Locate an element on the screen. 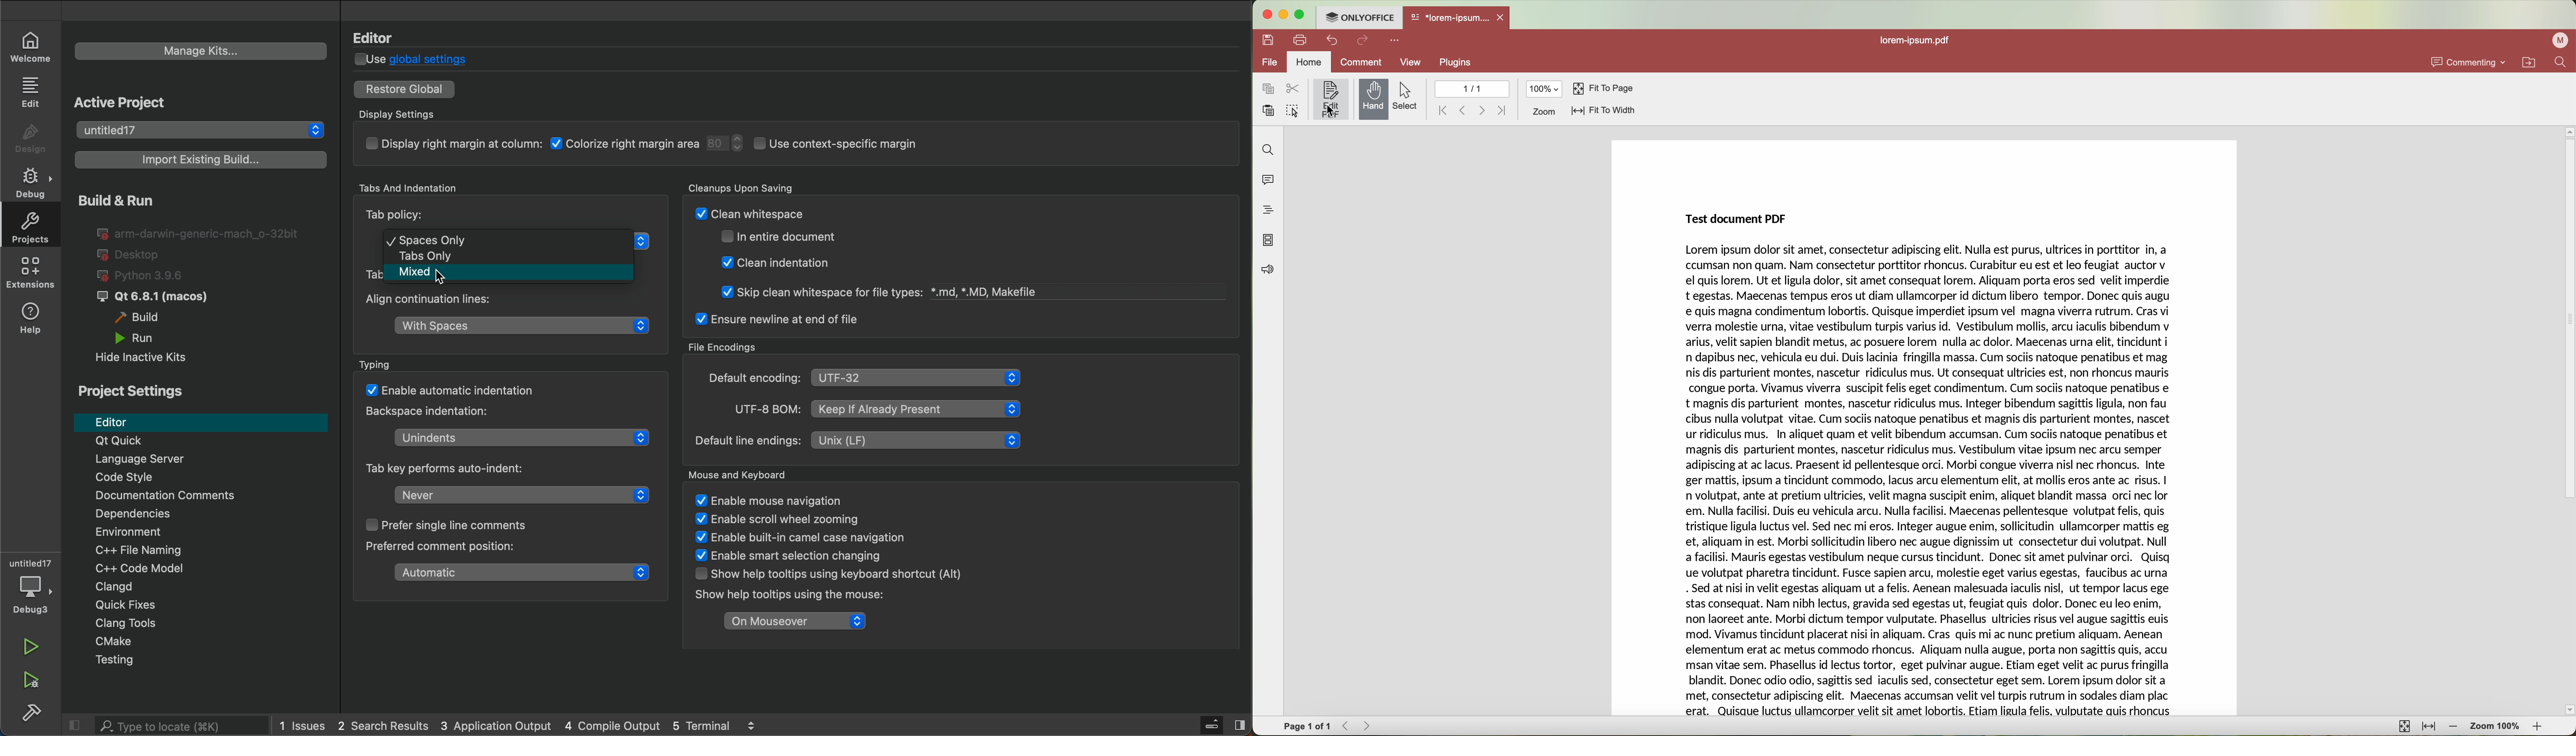  scroll bar is located at coordinates (2568, 419).